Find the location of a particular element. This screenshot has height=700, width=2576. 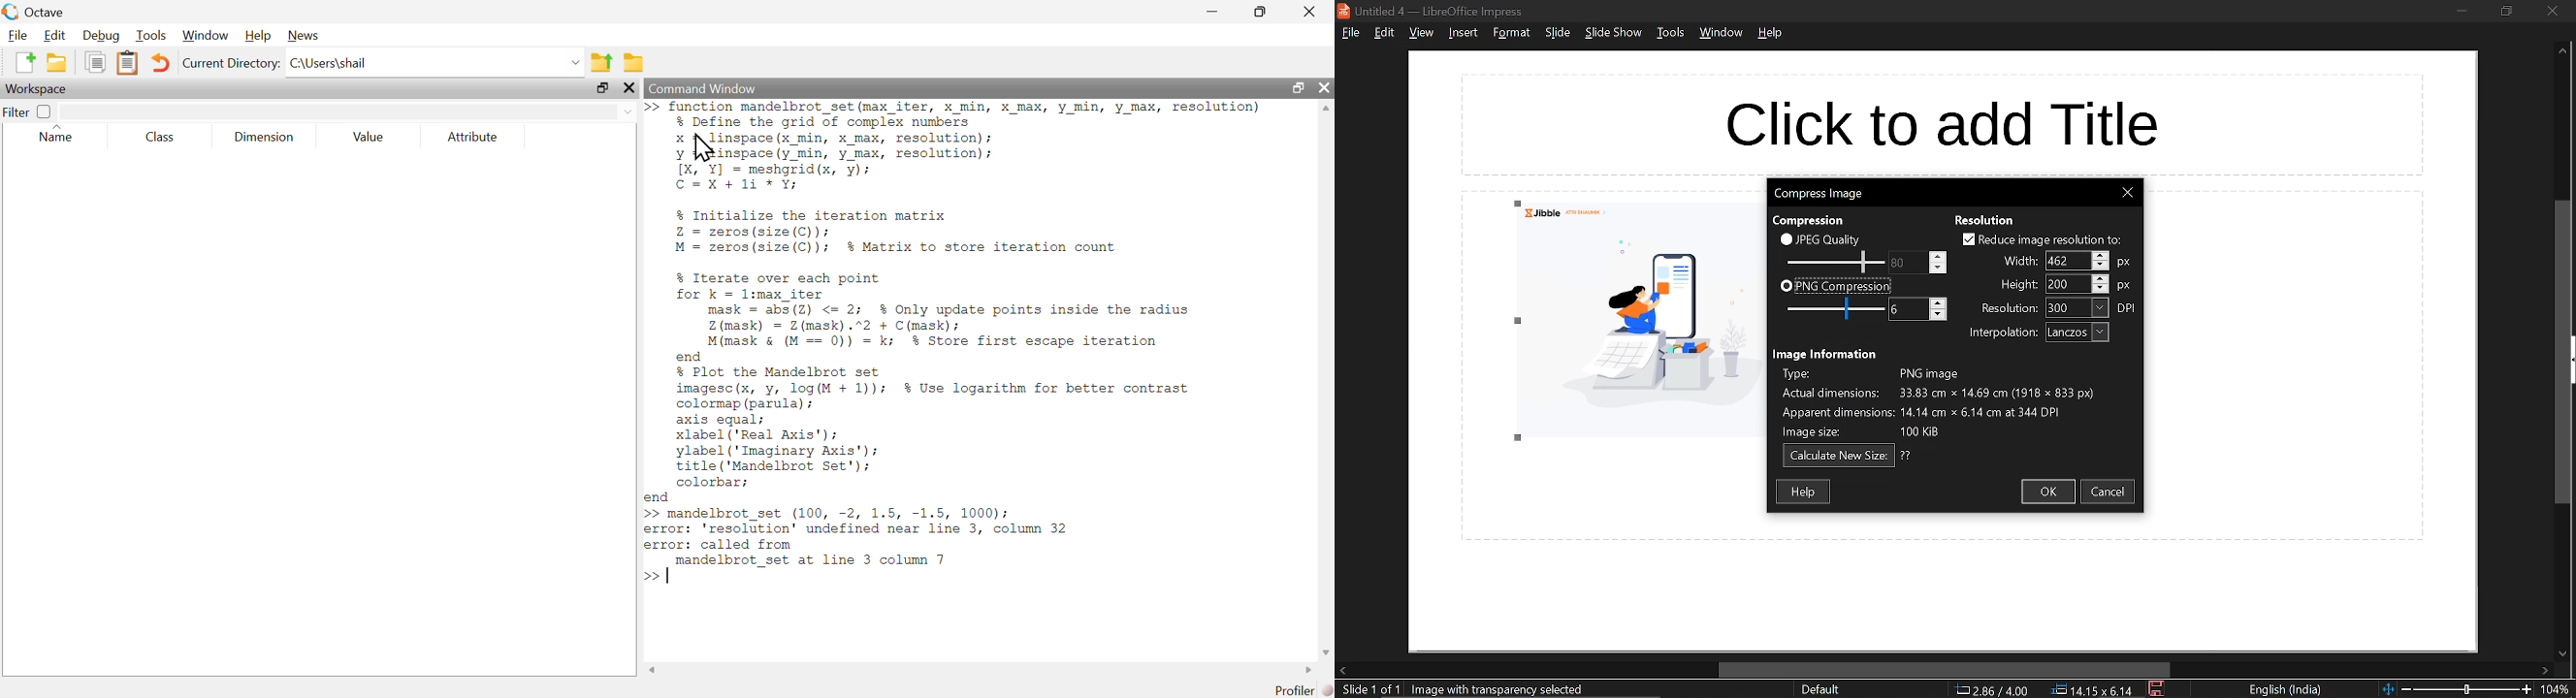

slide show is located at coordinates (1614, 33).